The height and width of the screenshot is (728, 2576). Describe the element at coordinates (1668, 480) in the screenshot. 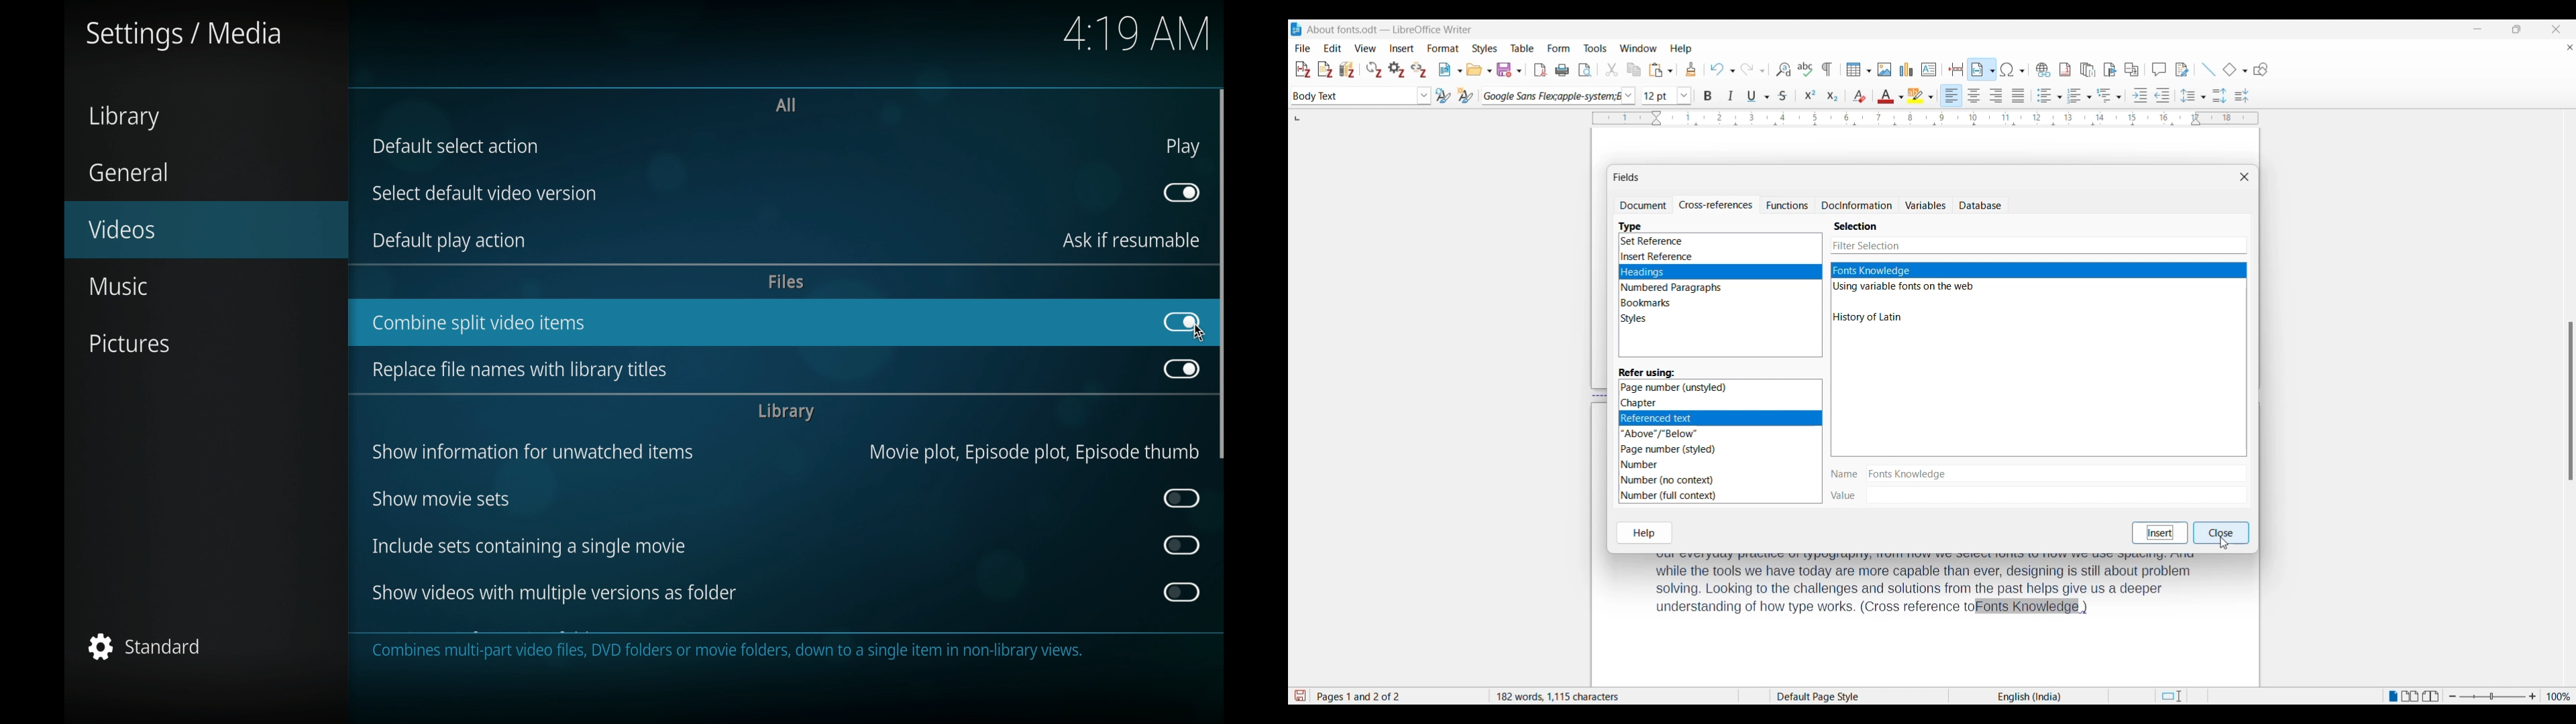

I see `Number (no context)` at that location.